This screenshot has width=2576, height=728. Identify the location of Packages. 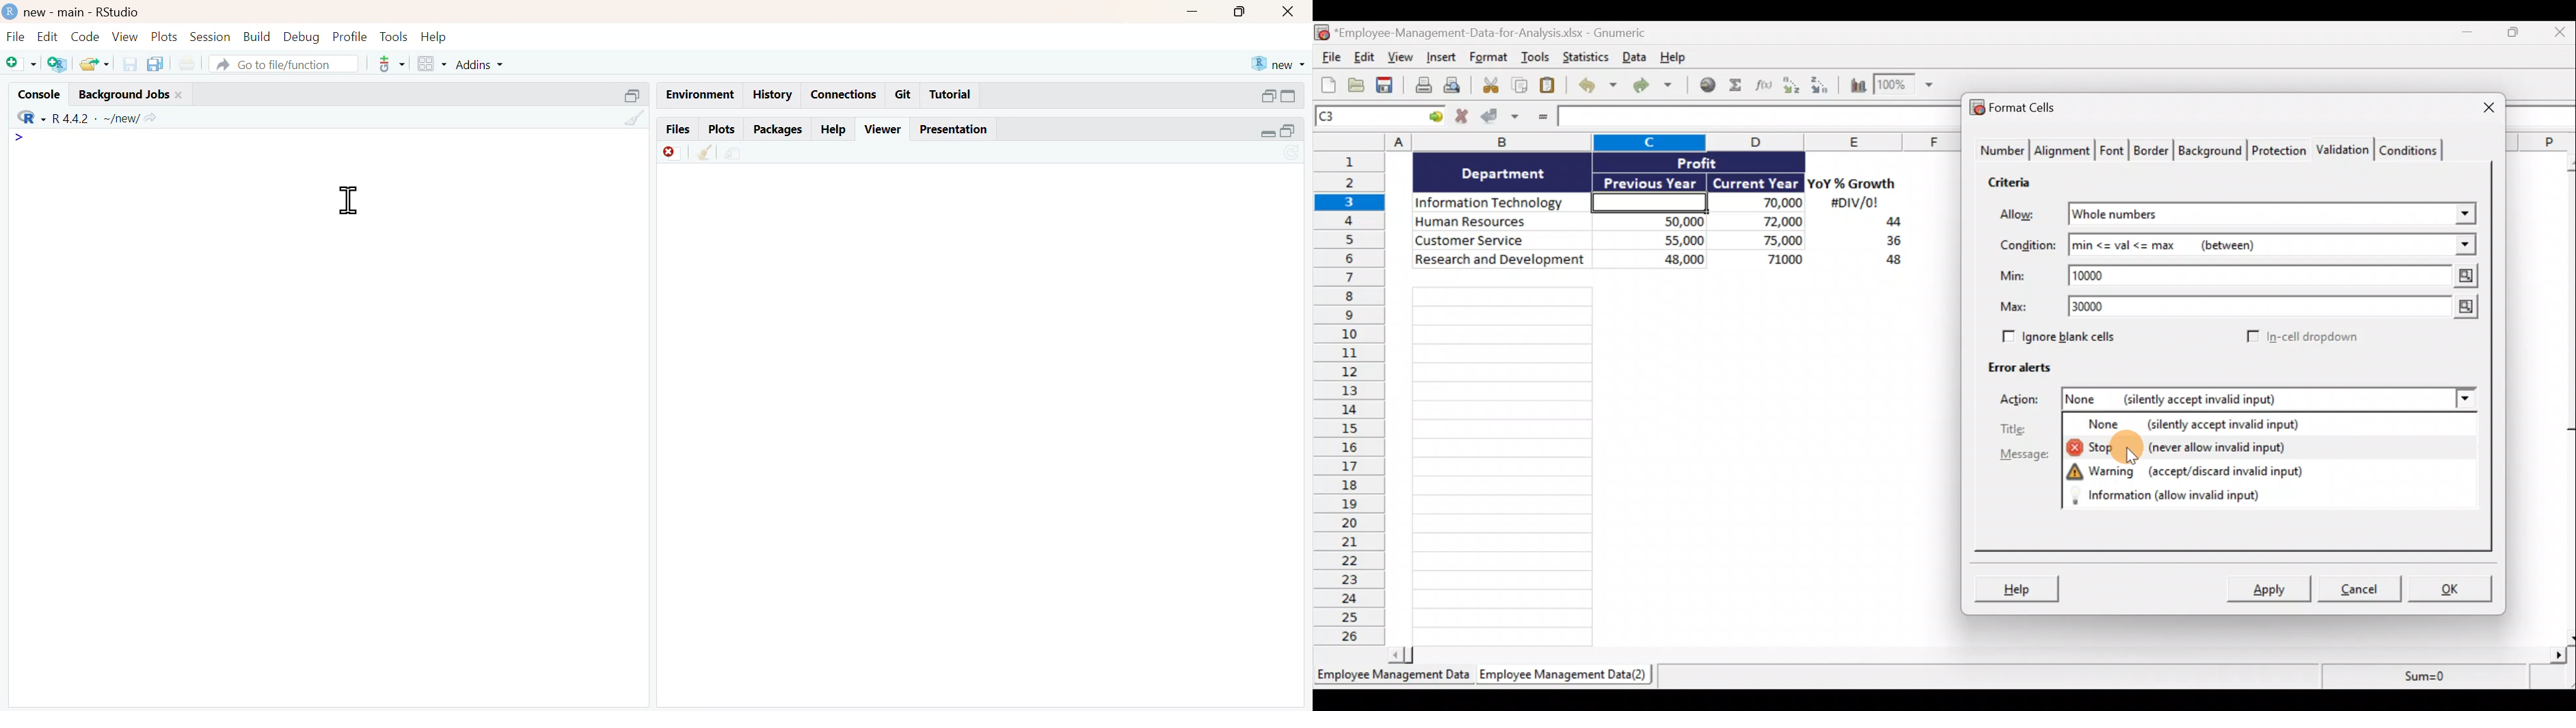
(778, 128).